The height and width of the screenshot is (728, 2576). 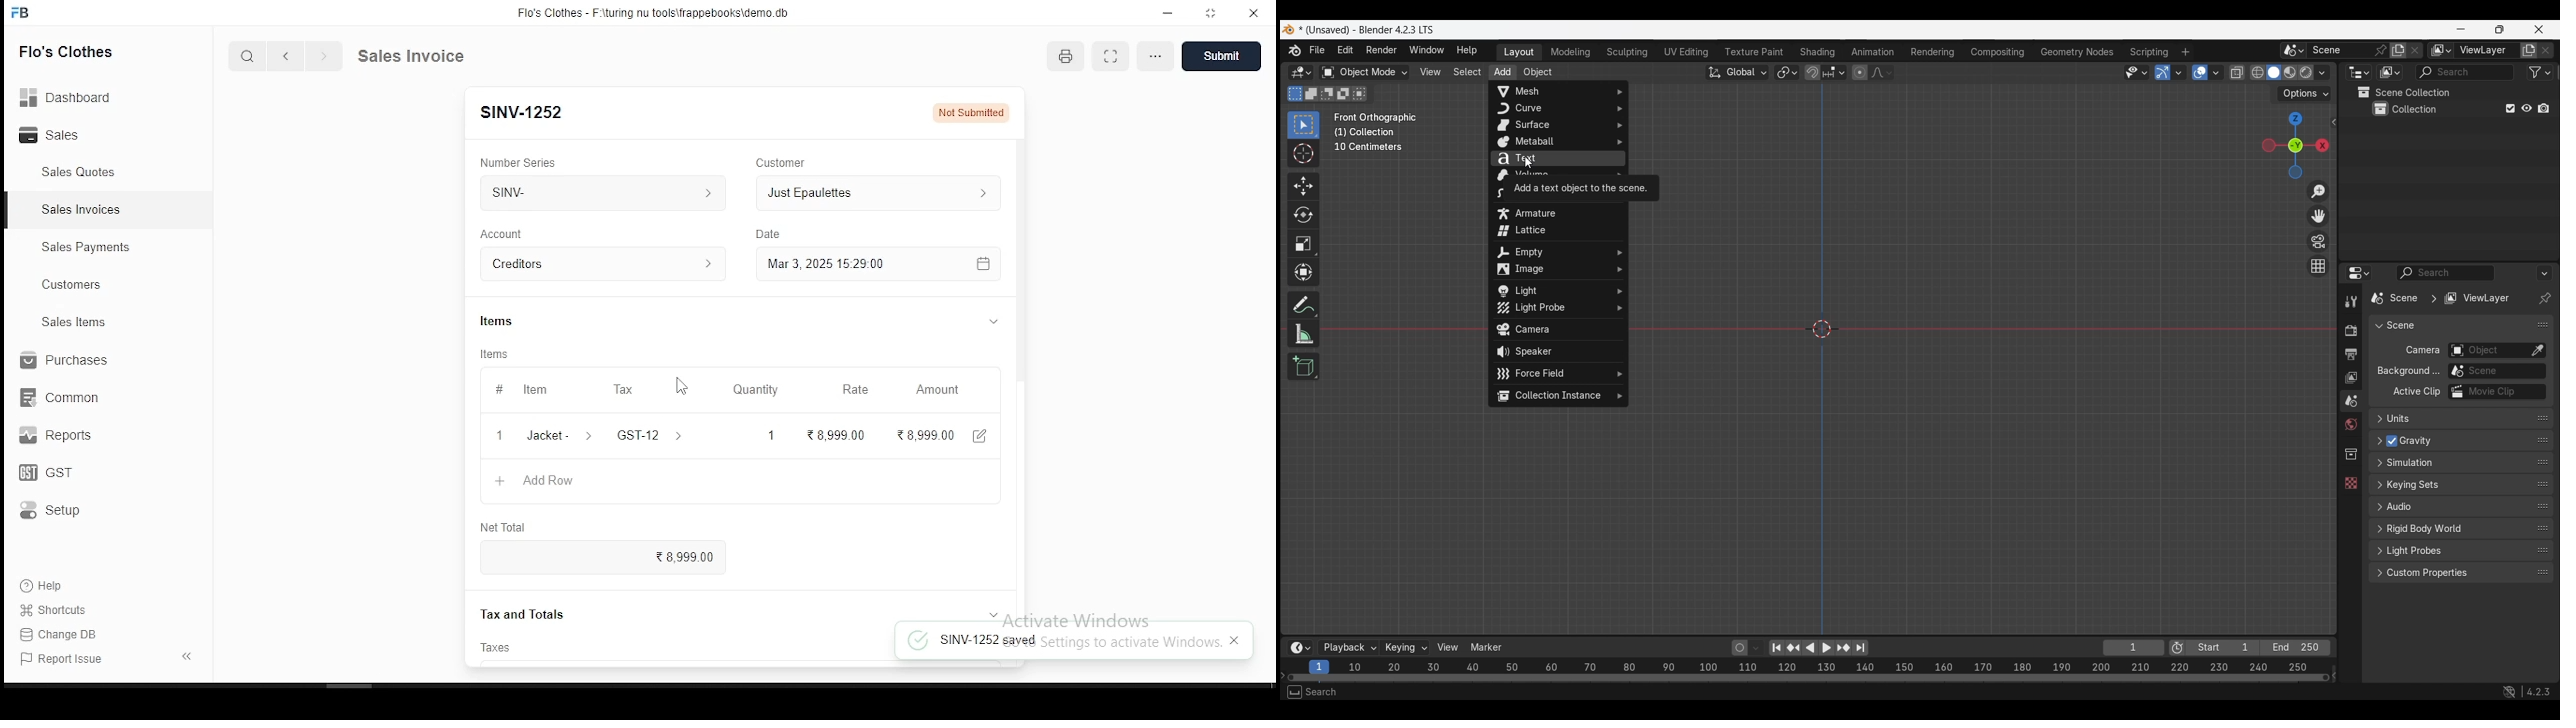 I want to click on Transformation orientation, global, so click(x=1737, y=73).